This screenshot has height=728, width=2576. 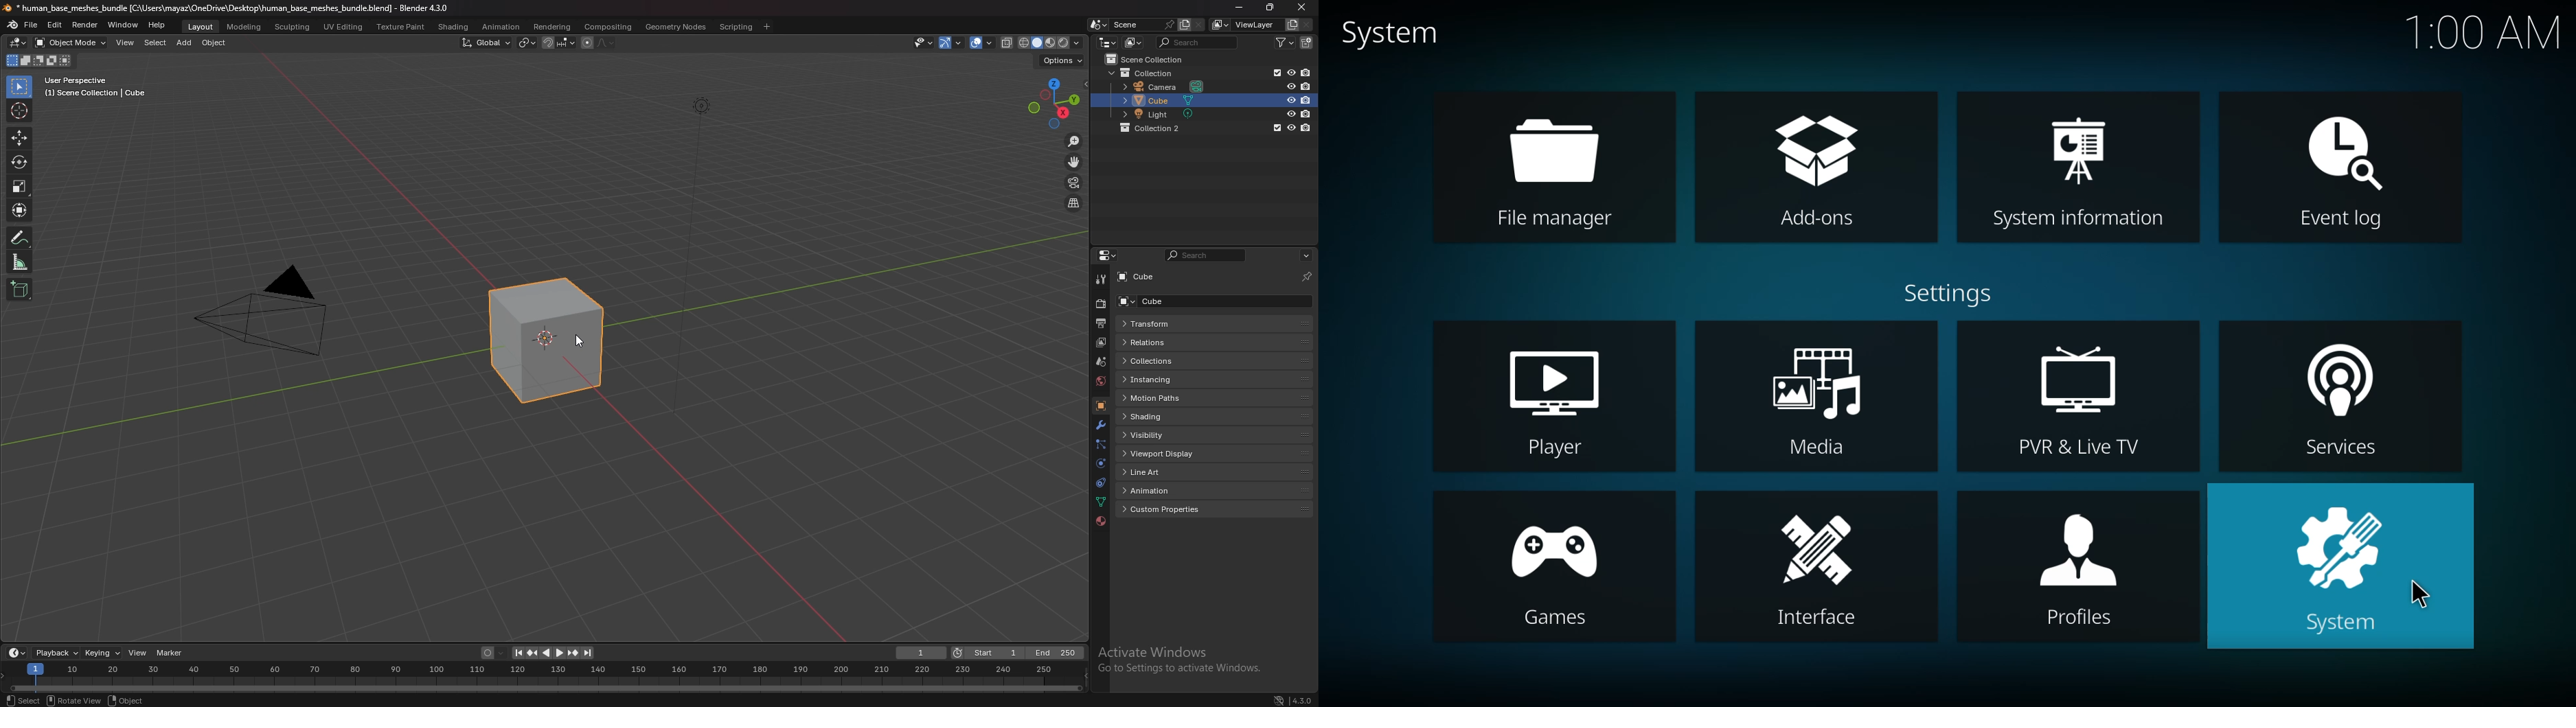 What do you see at coordinates (1147, 72) in the screenshot?
I see `collection` at bounding box center [1147, 72].